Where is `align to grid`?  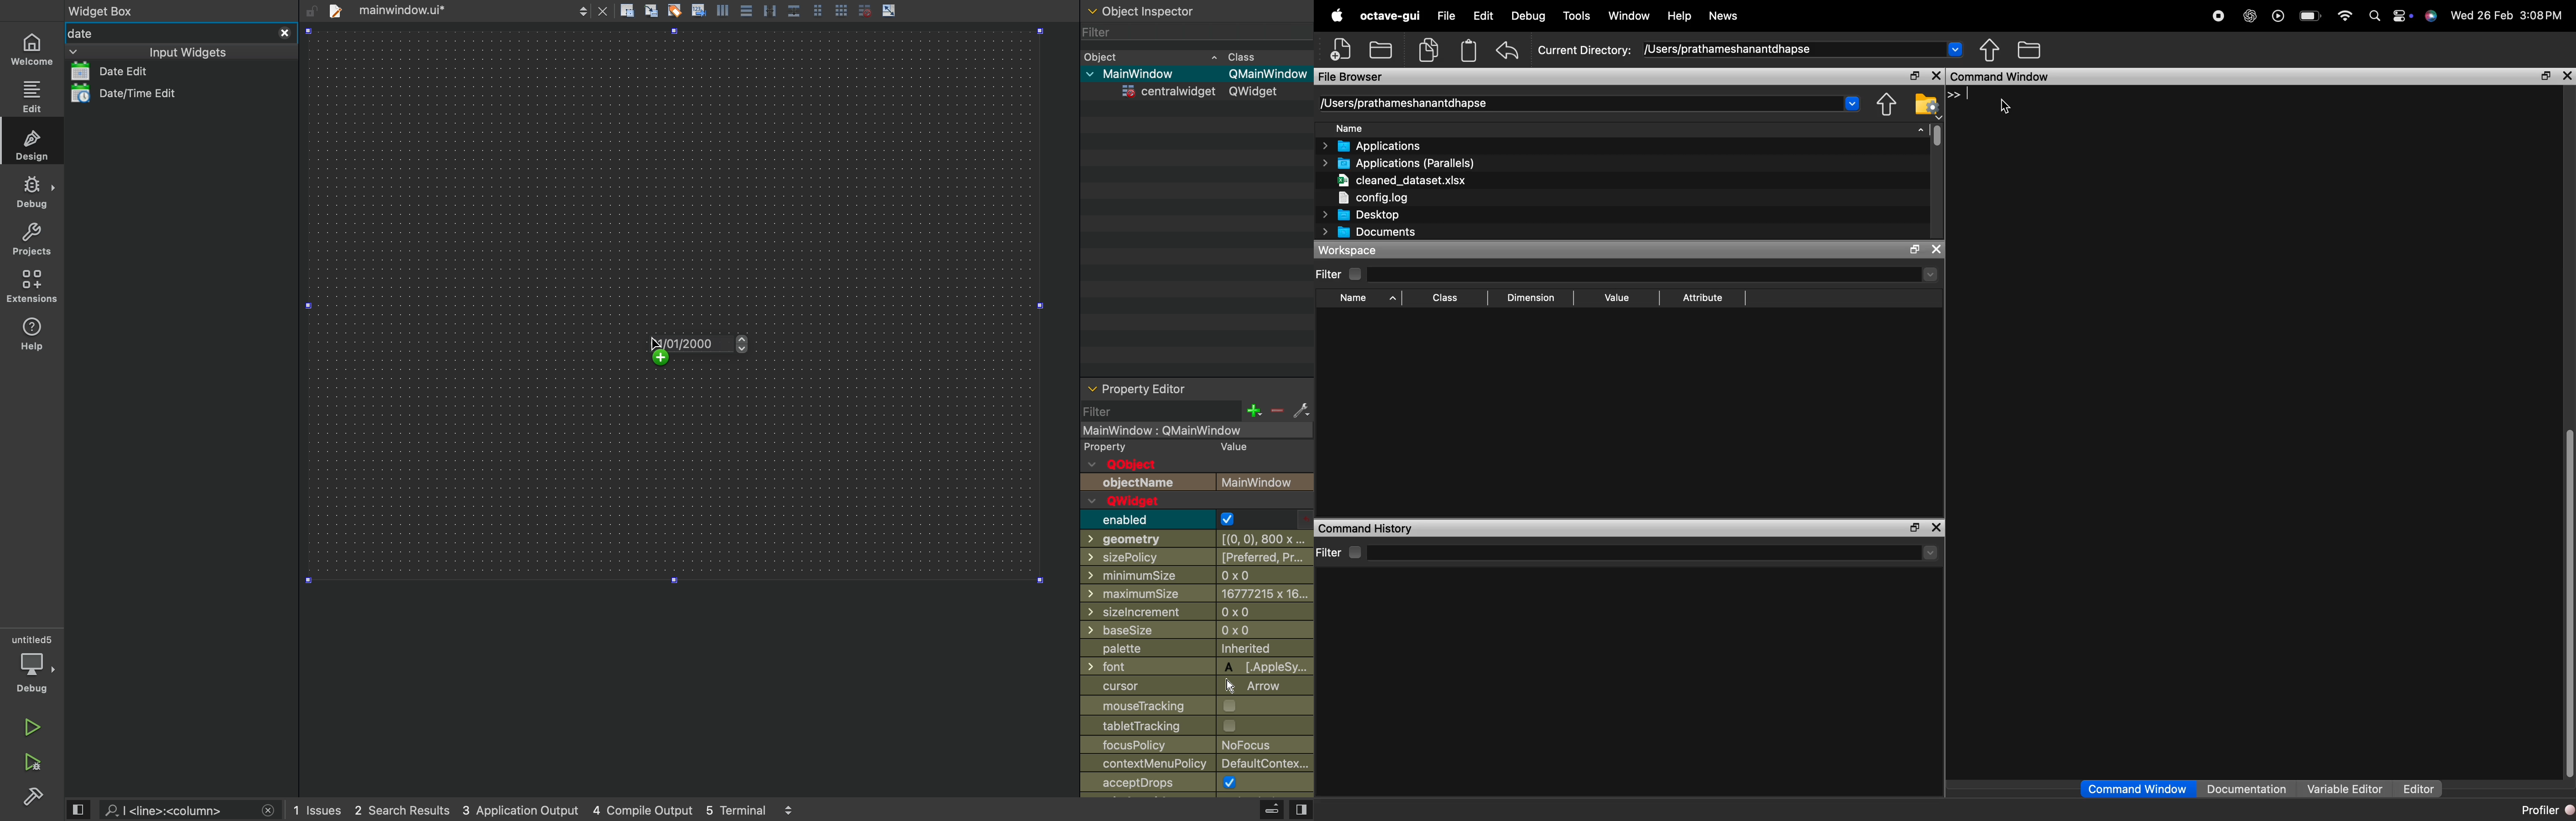
align to grid is located at coordinates (652, 10).